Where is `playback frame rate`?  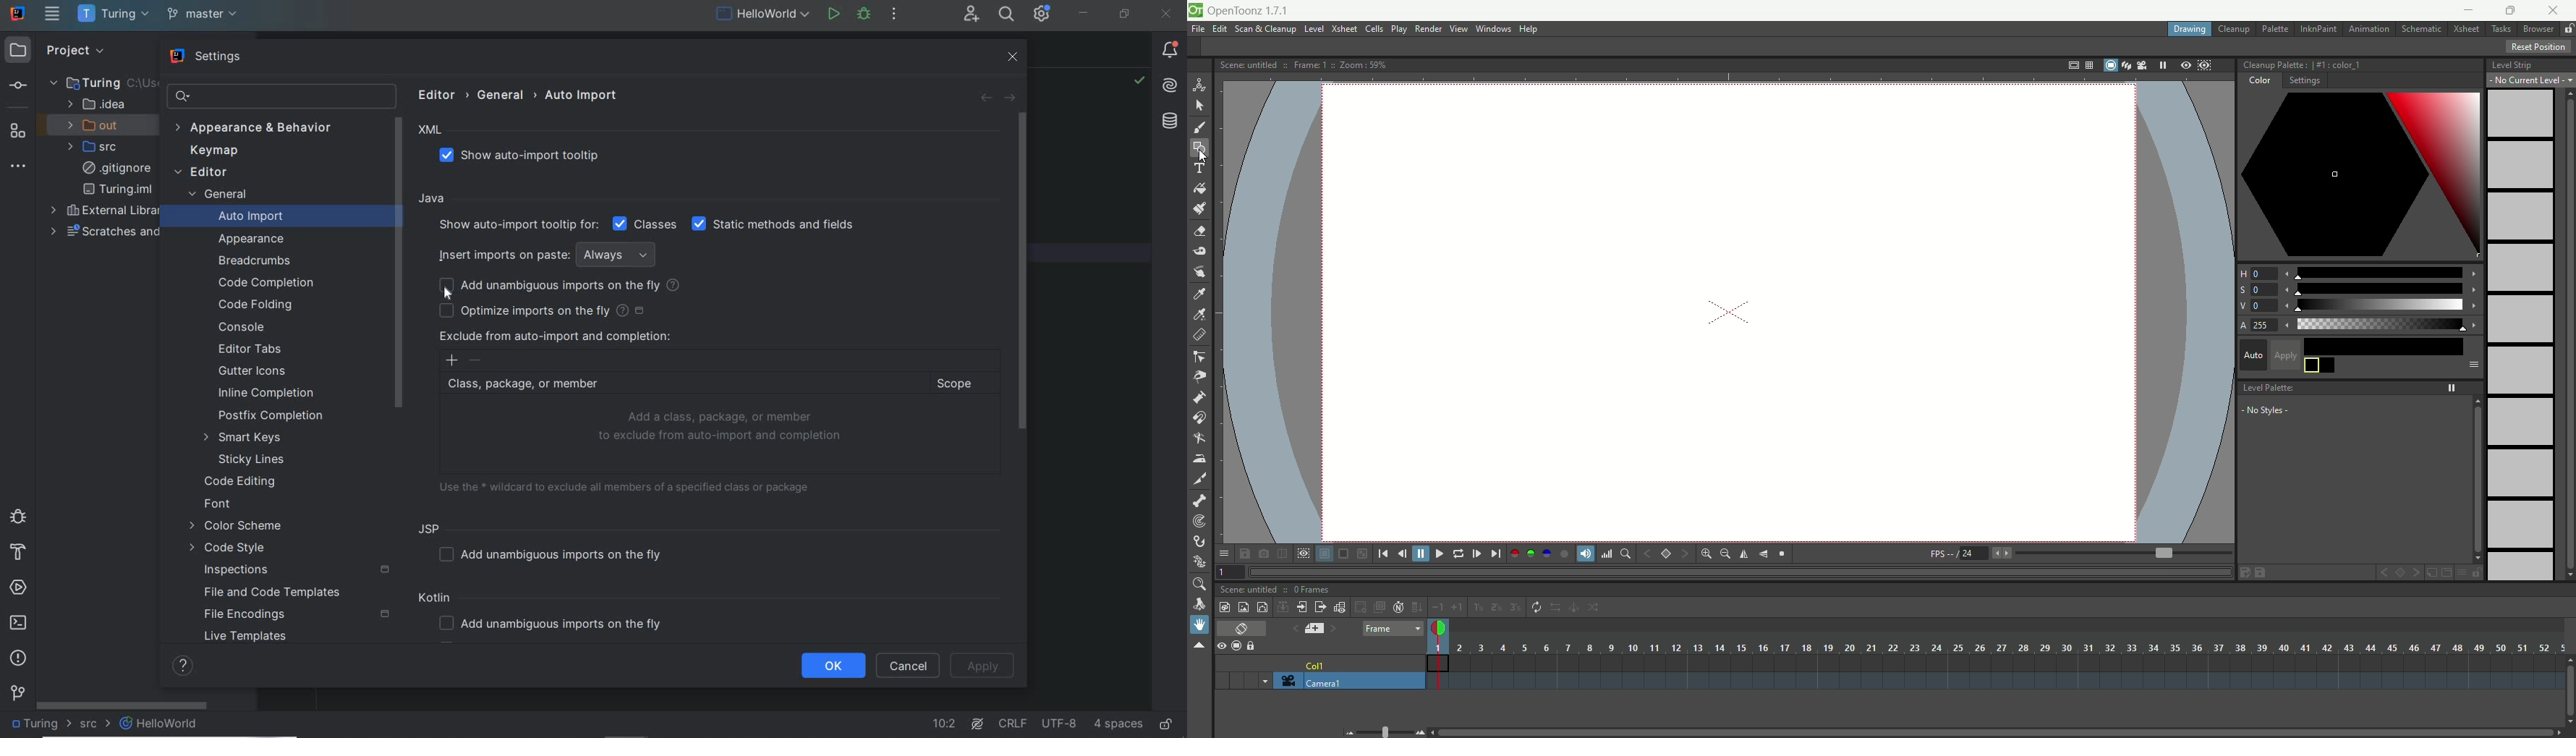 playback frame rate is located at coordinates (1973, 556).